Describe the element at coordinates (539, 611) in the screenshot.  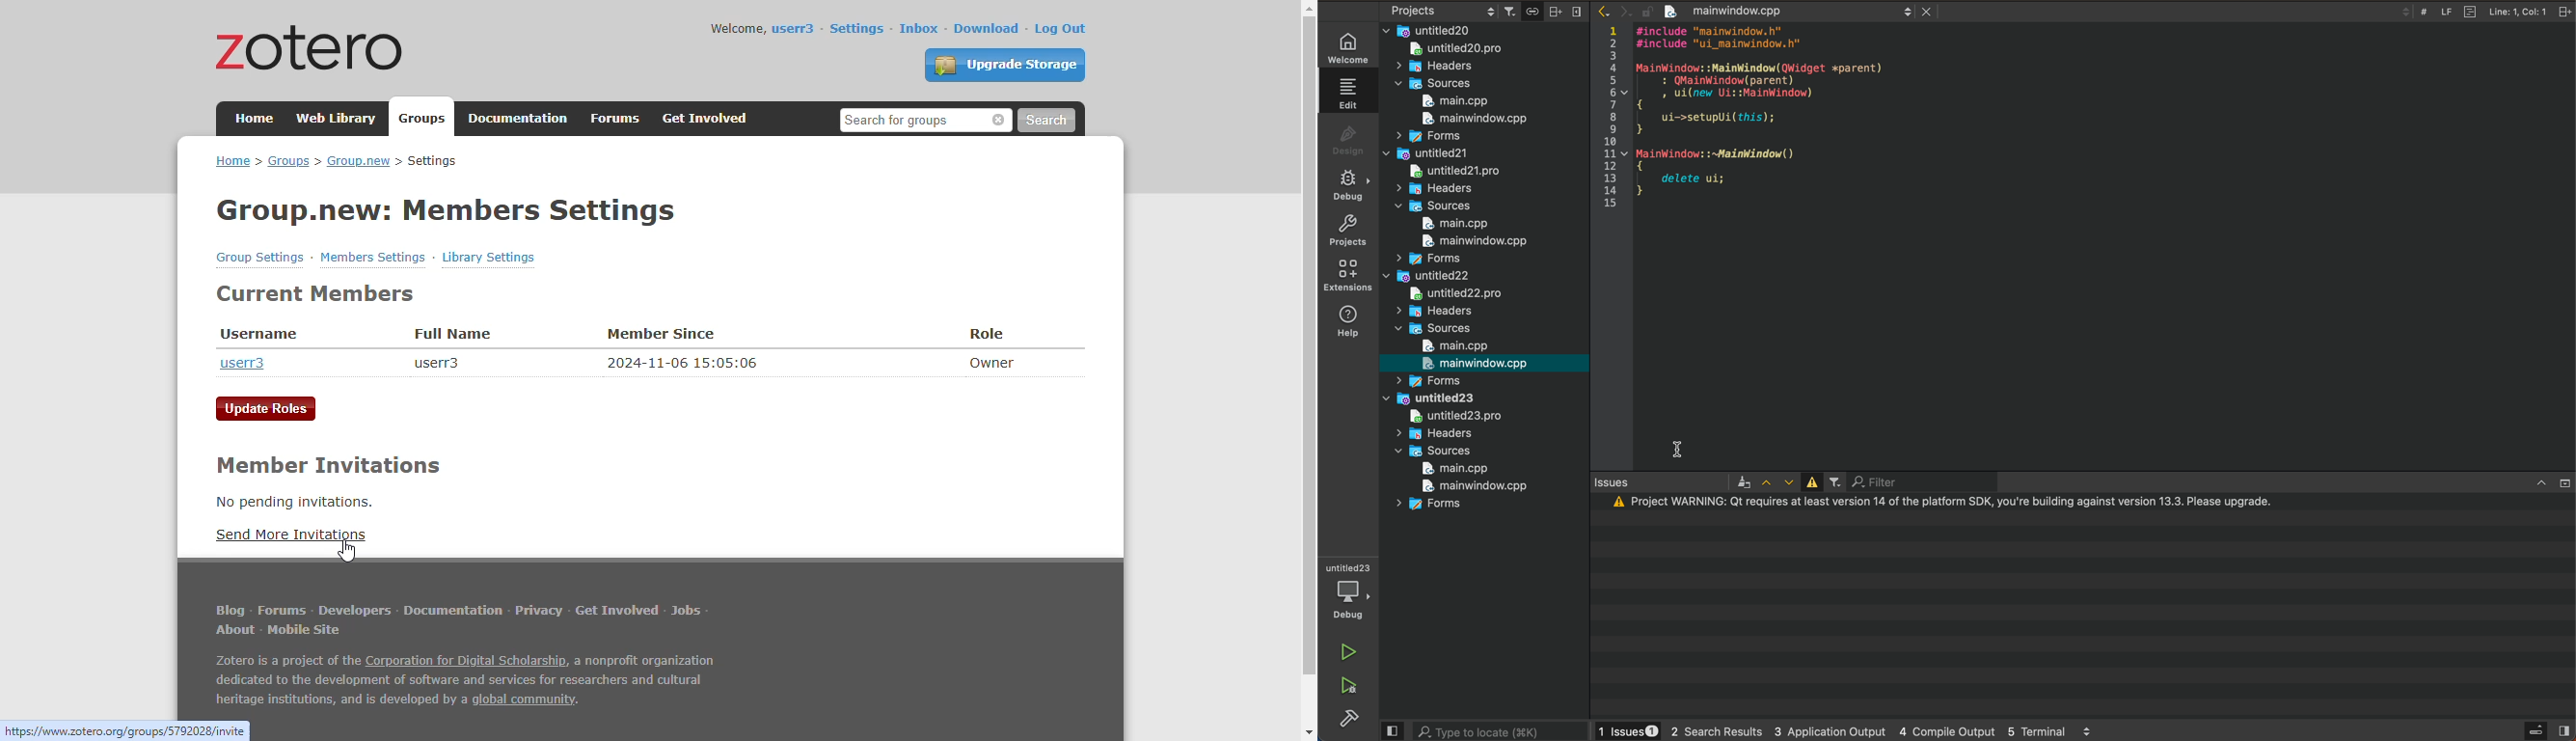
I see `privacy` at that location.